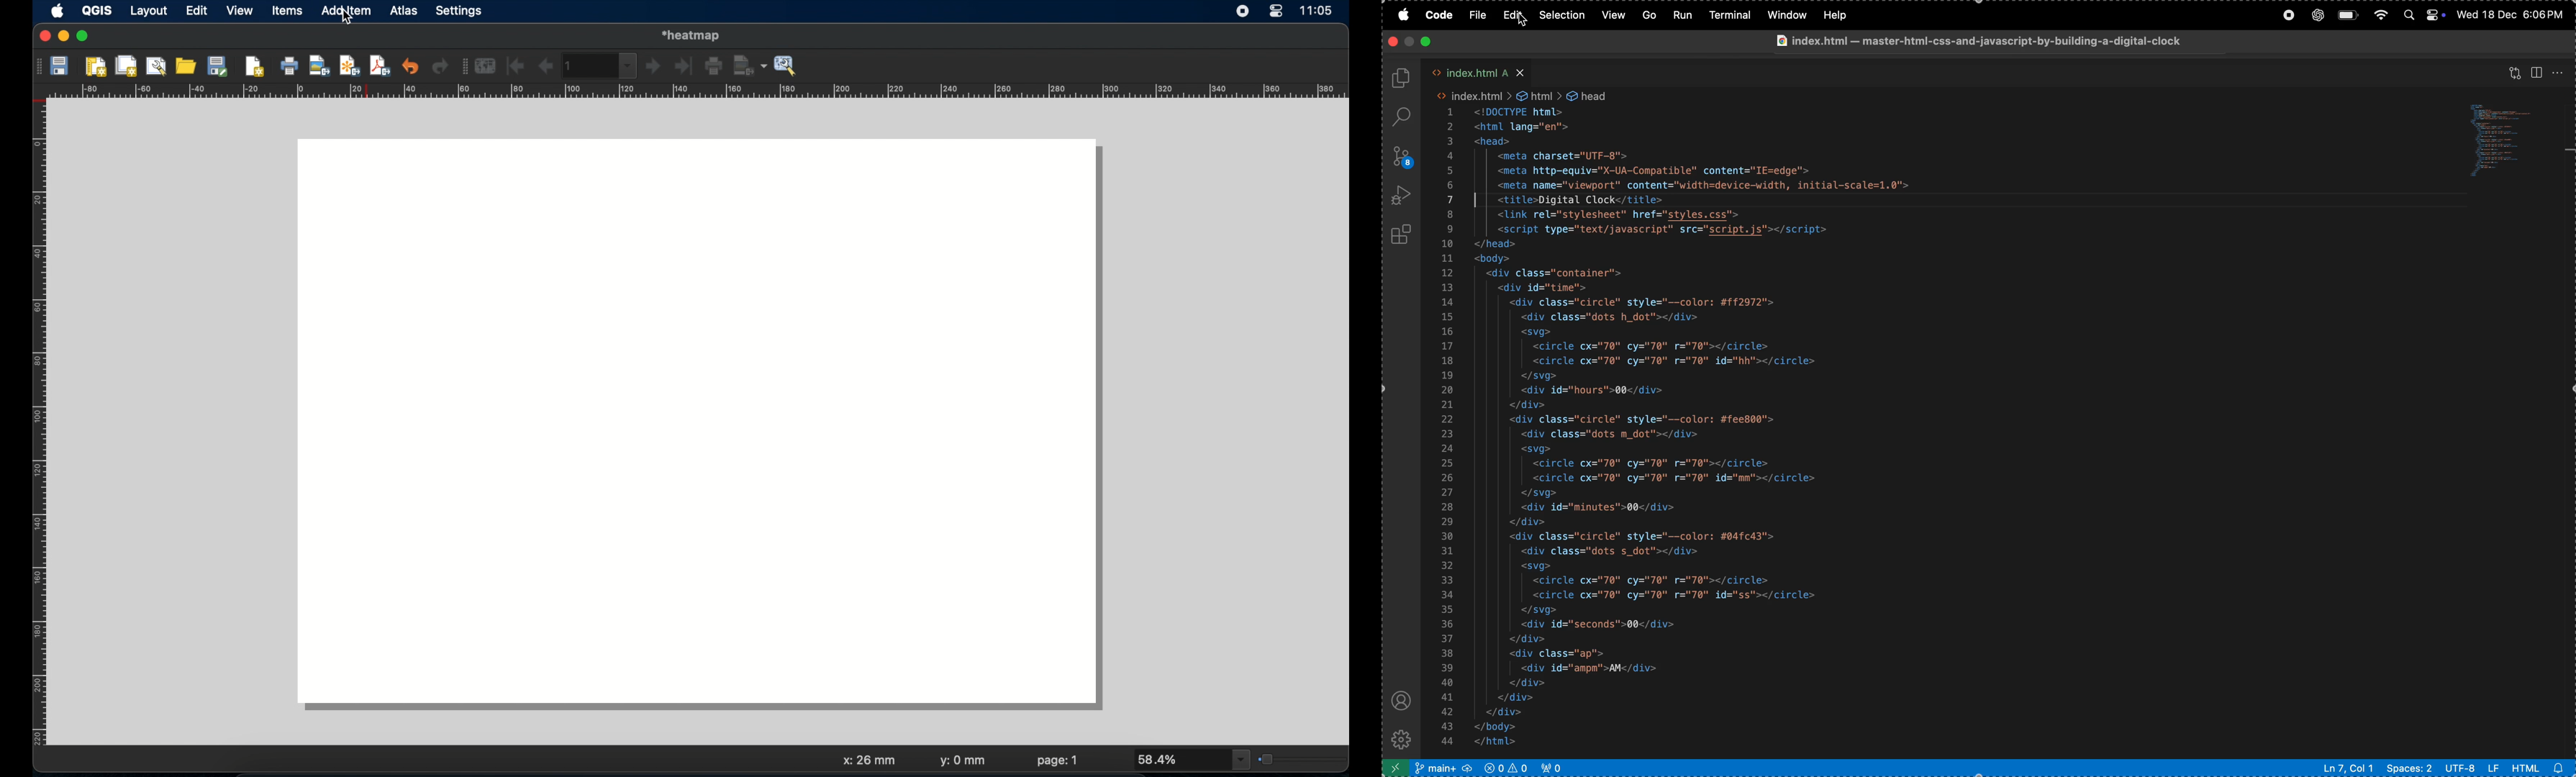 This screenshot has height=784, width=2576. Describe the element at coordinates (1730, 15) in the screenshot. I see `terminal` at that location.